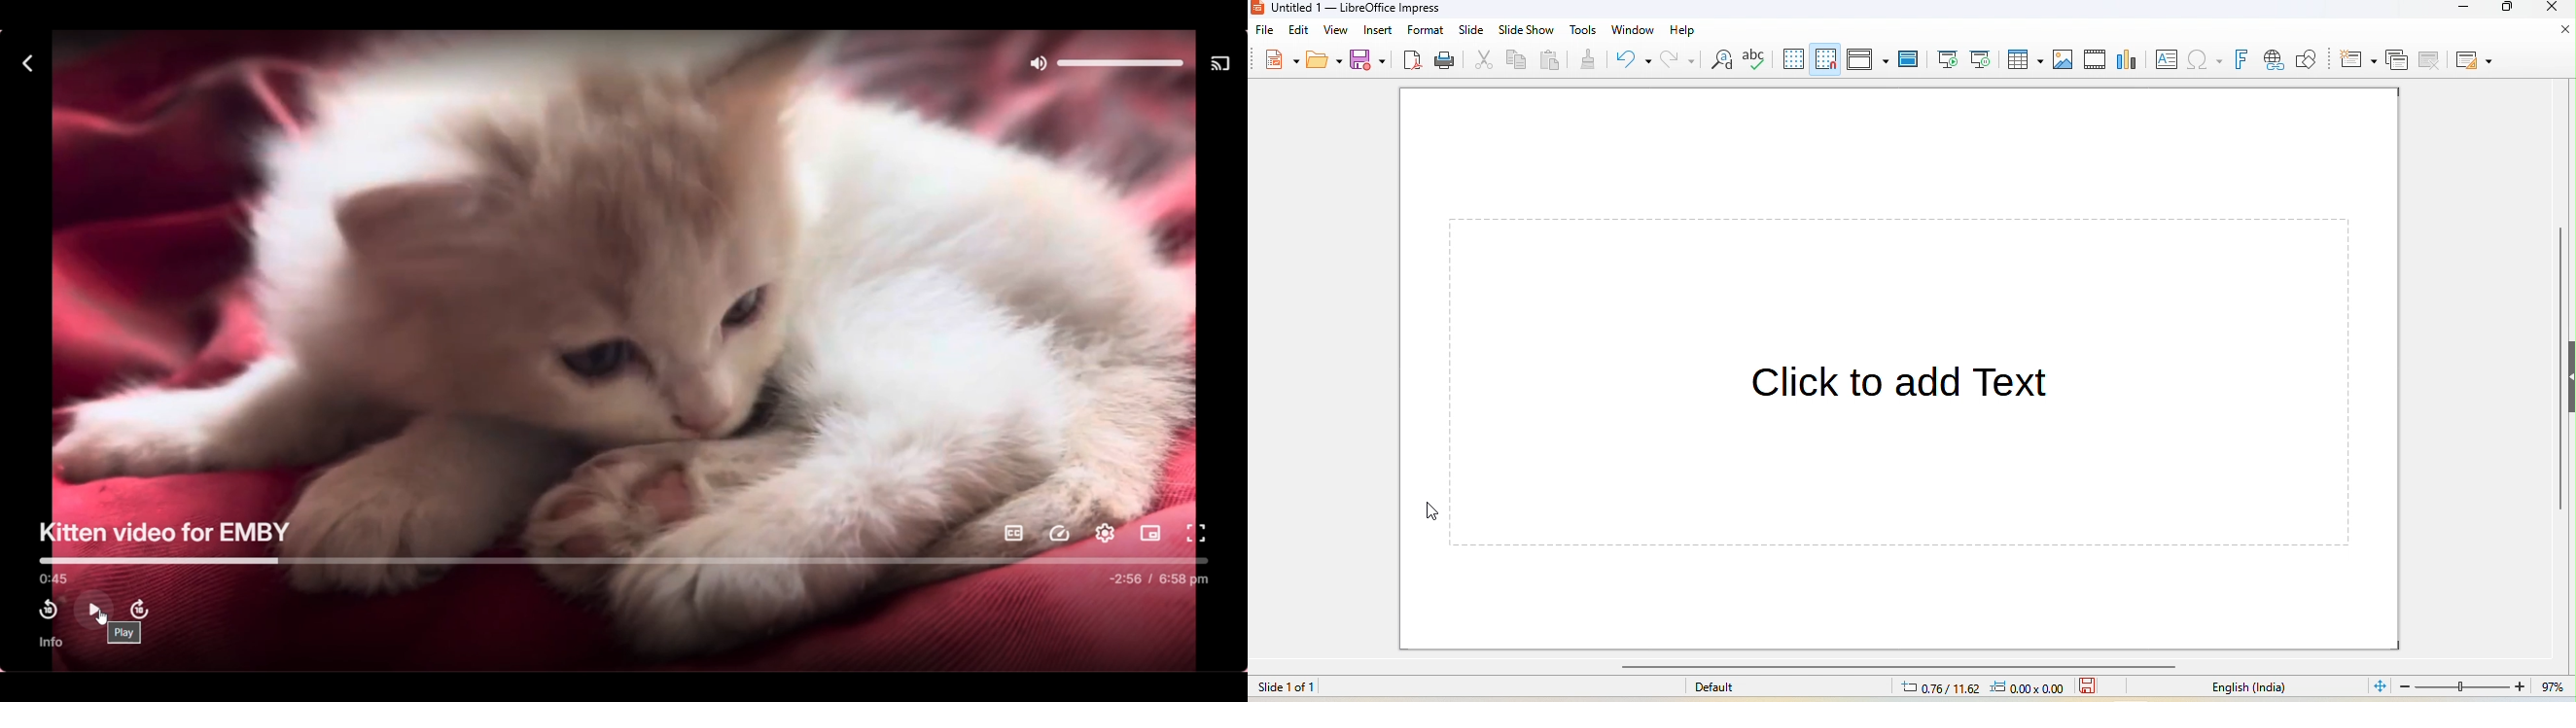 The image size is (2576, 728). I want to click on default, so click(1714, 687).